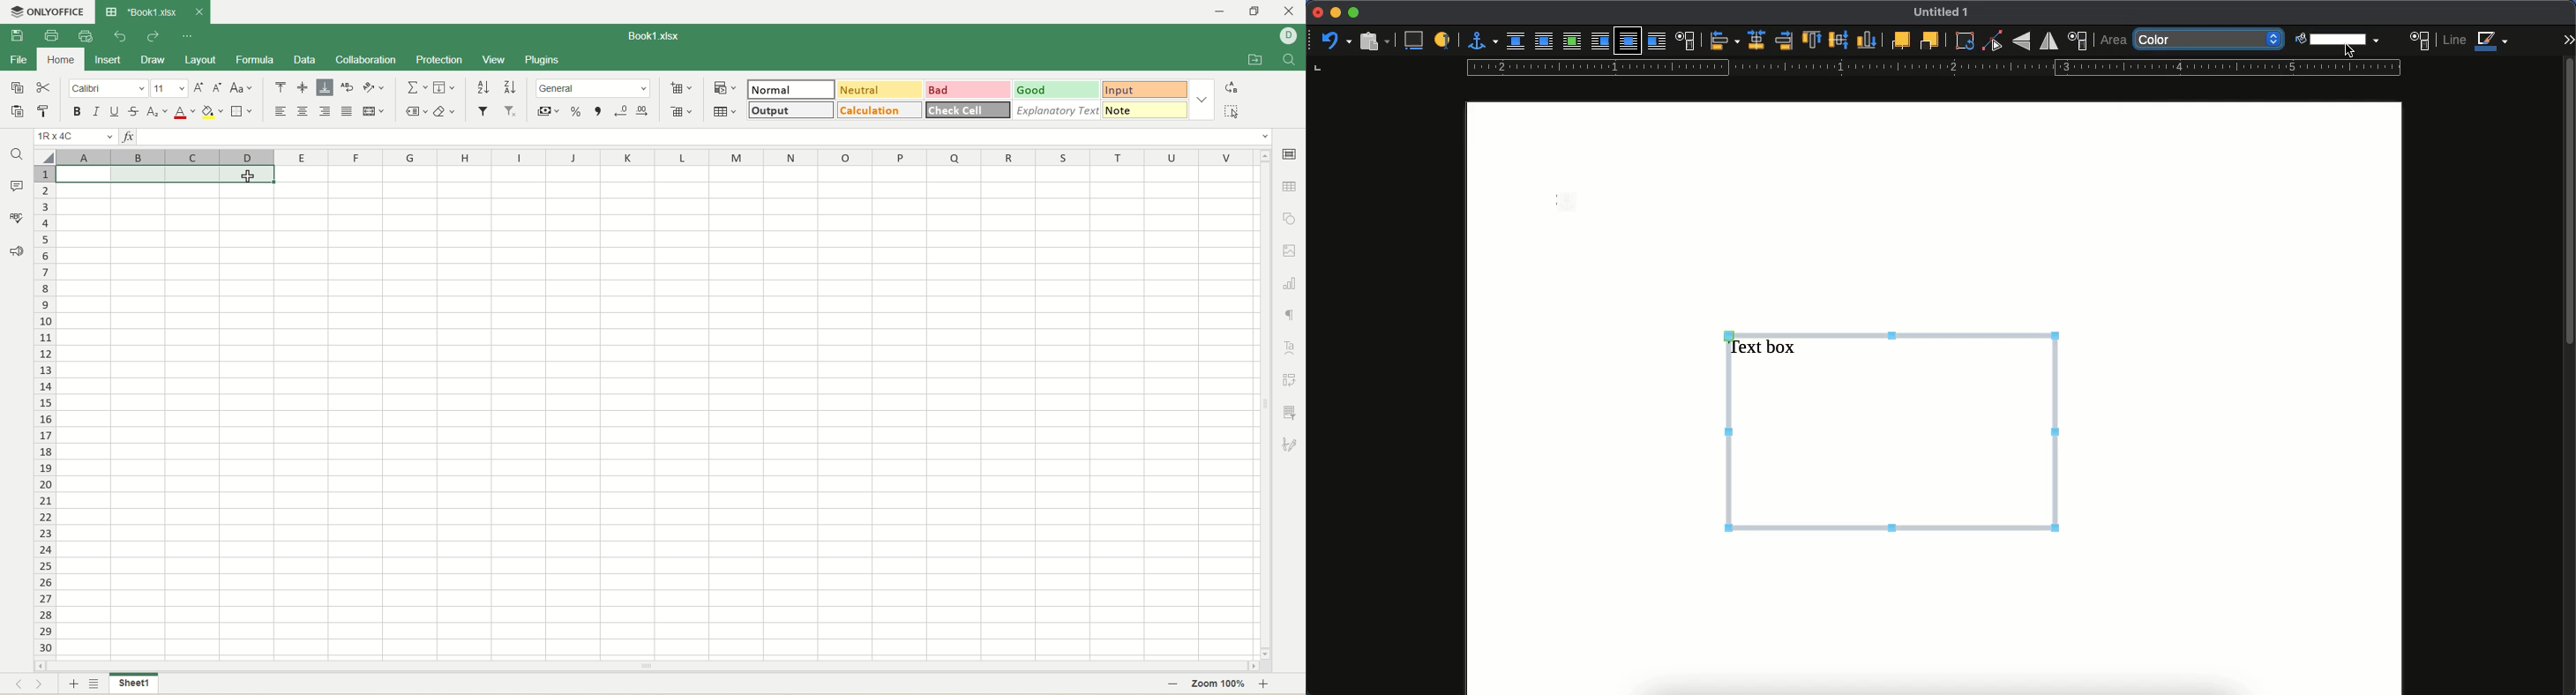  What do you see at coordinates (1417, 40) in the screenshot?
I see `insert caption` at bounding box center [1417, 40].